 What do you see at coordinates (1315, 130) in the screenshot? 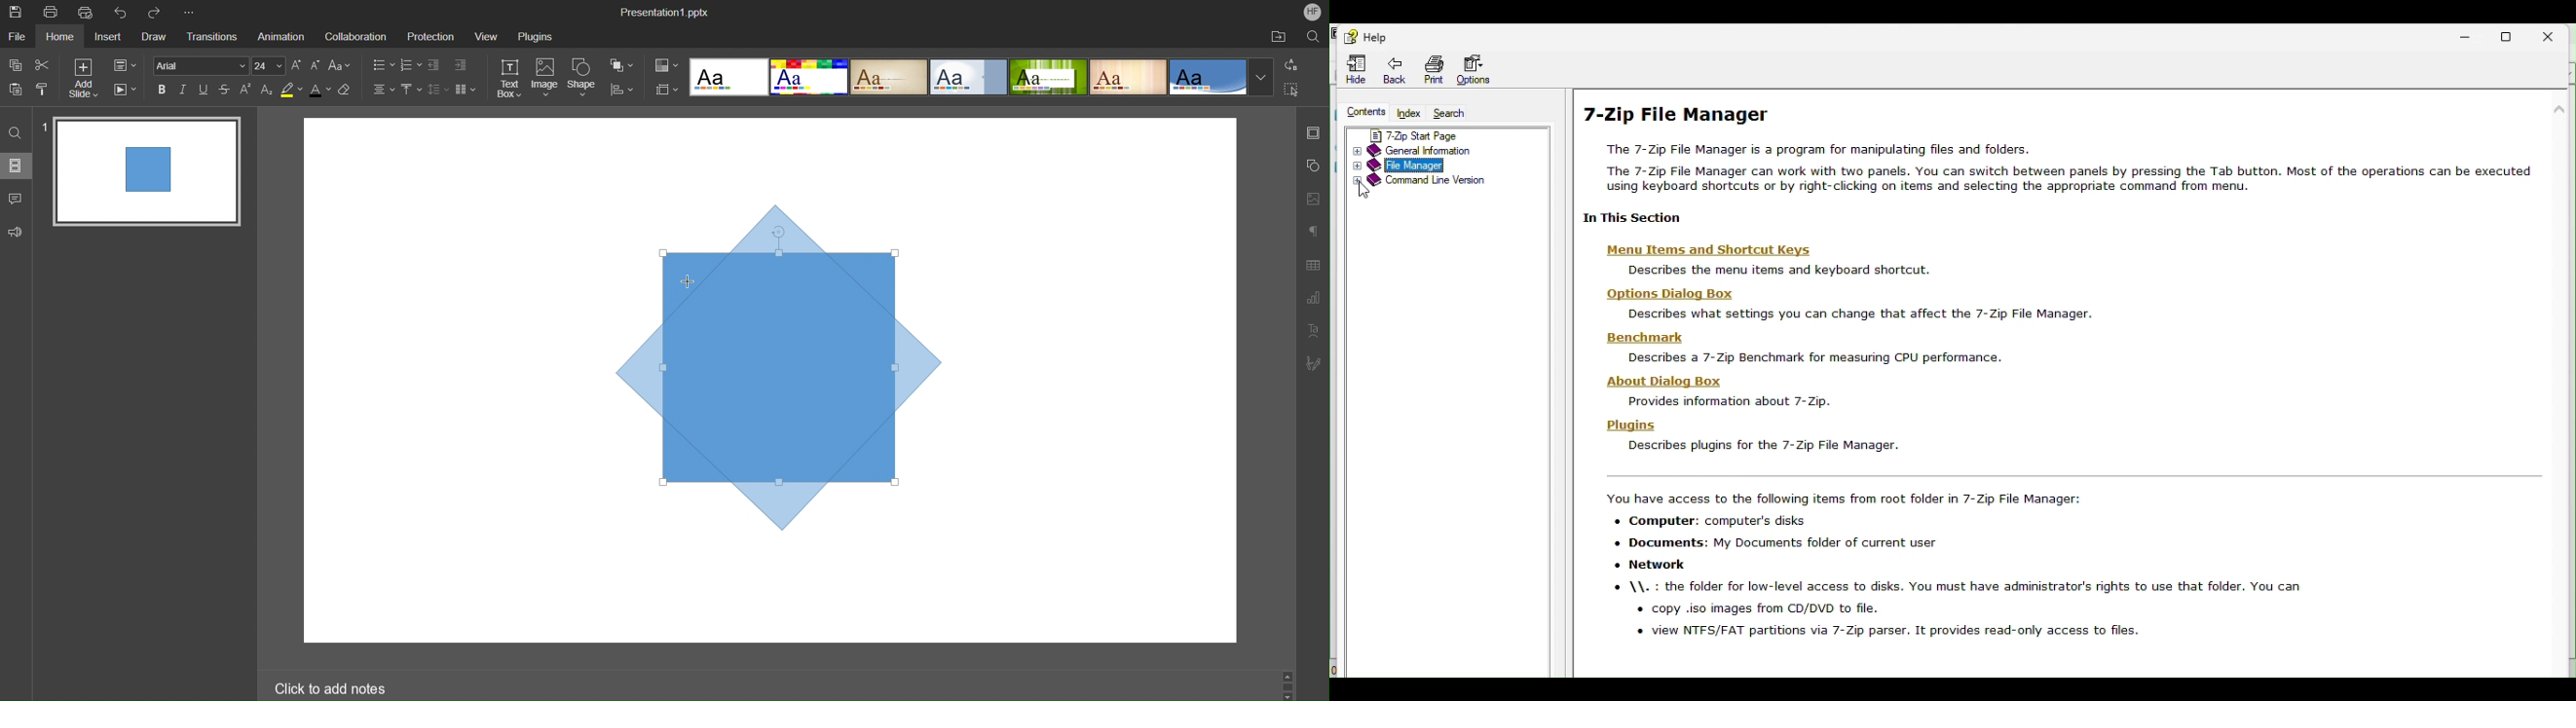
I see `Slide Settings` at bounding box center [1315, 130].